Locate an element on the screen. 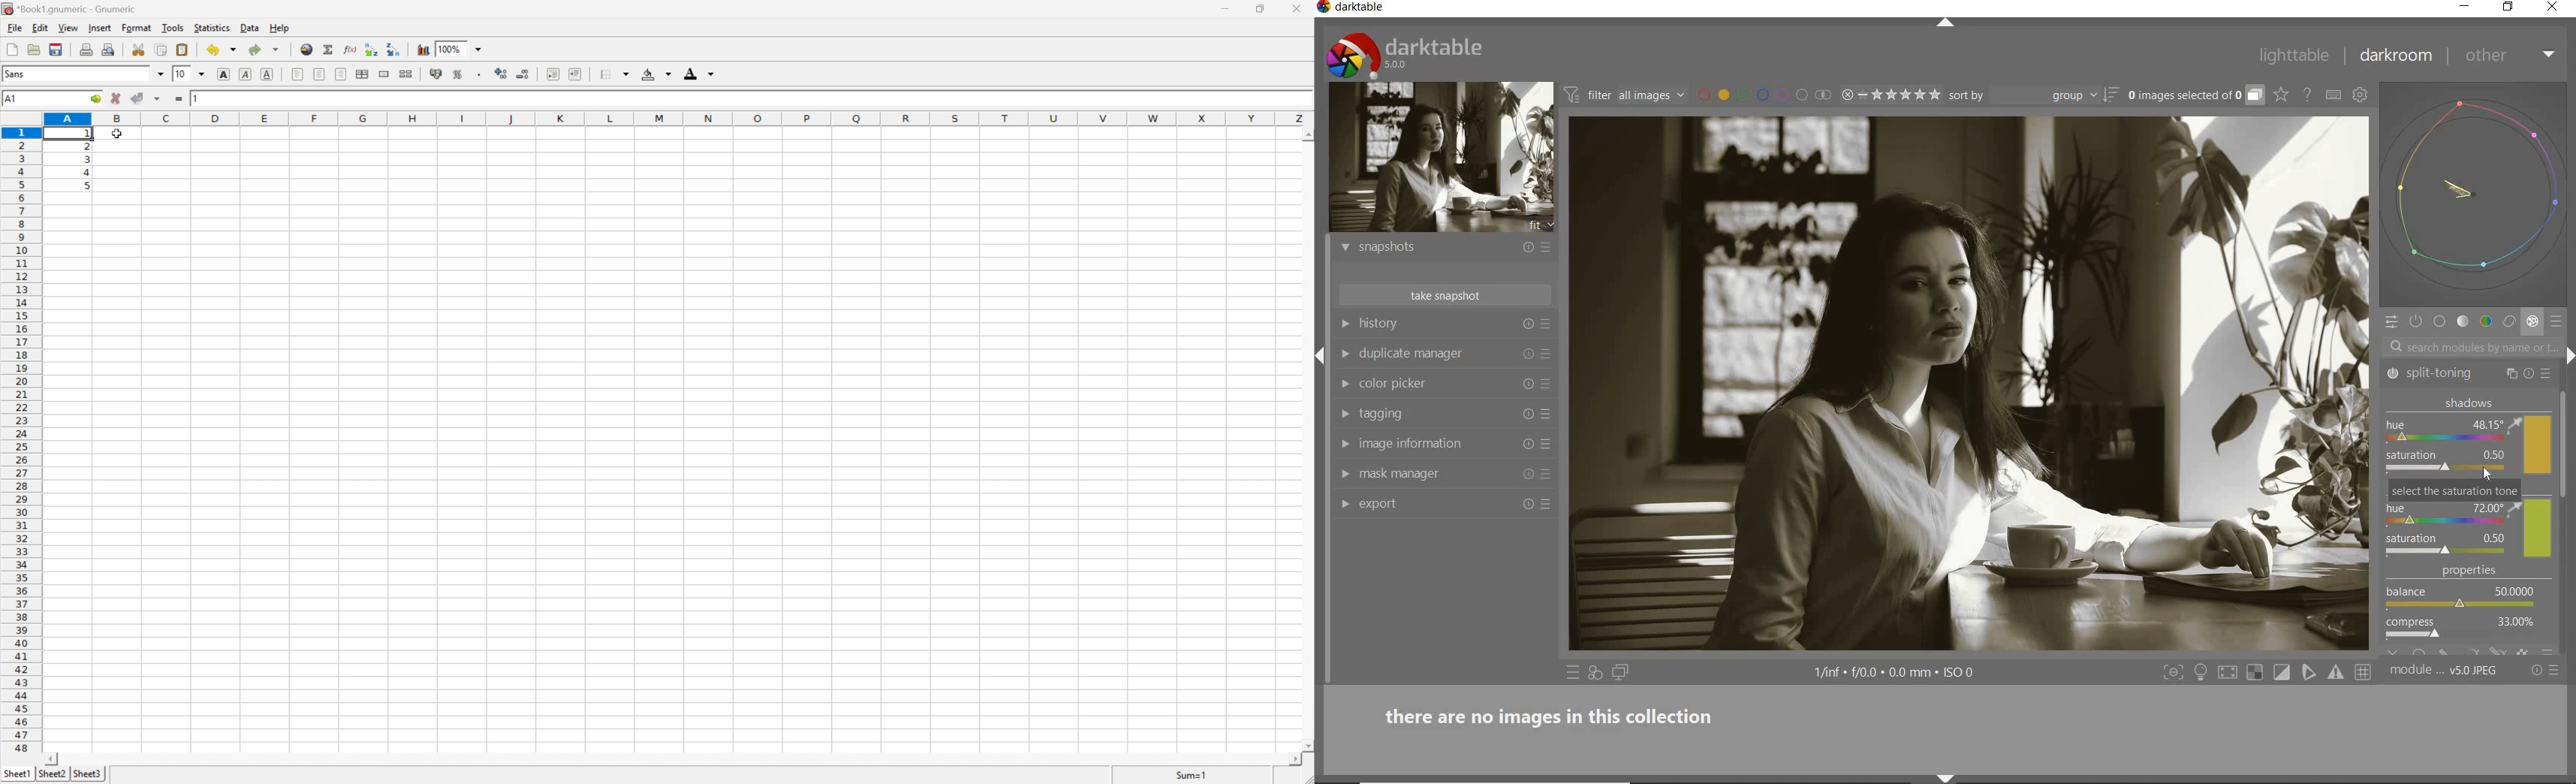 The width and height of the screenshot is (2576, 784). show module is located at coordinates (1342, 415).